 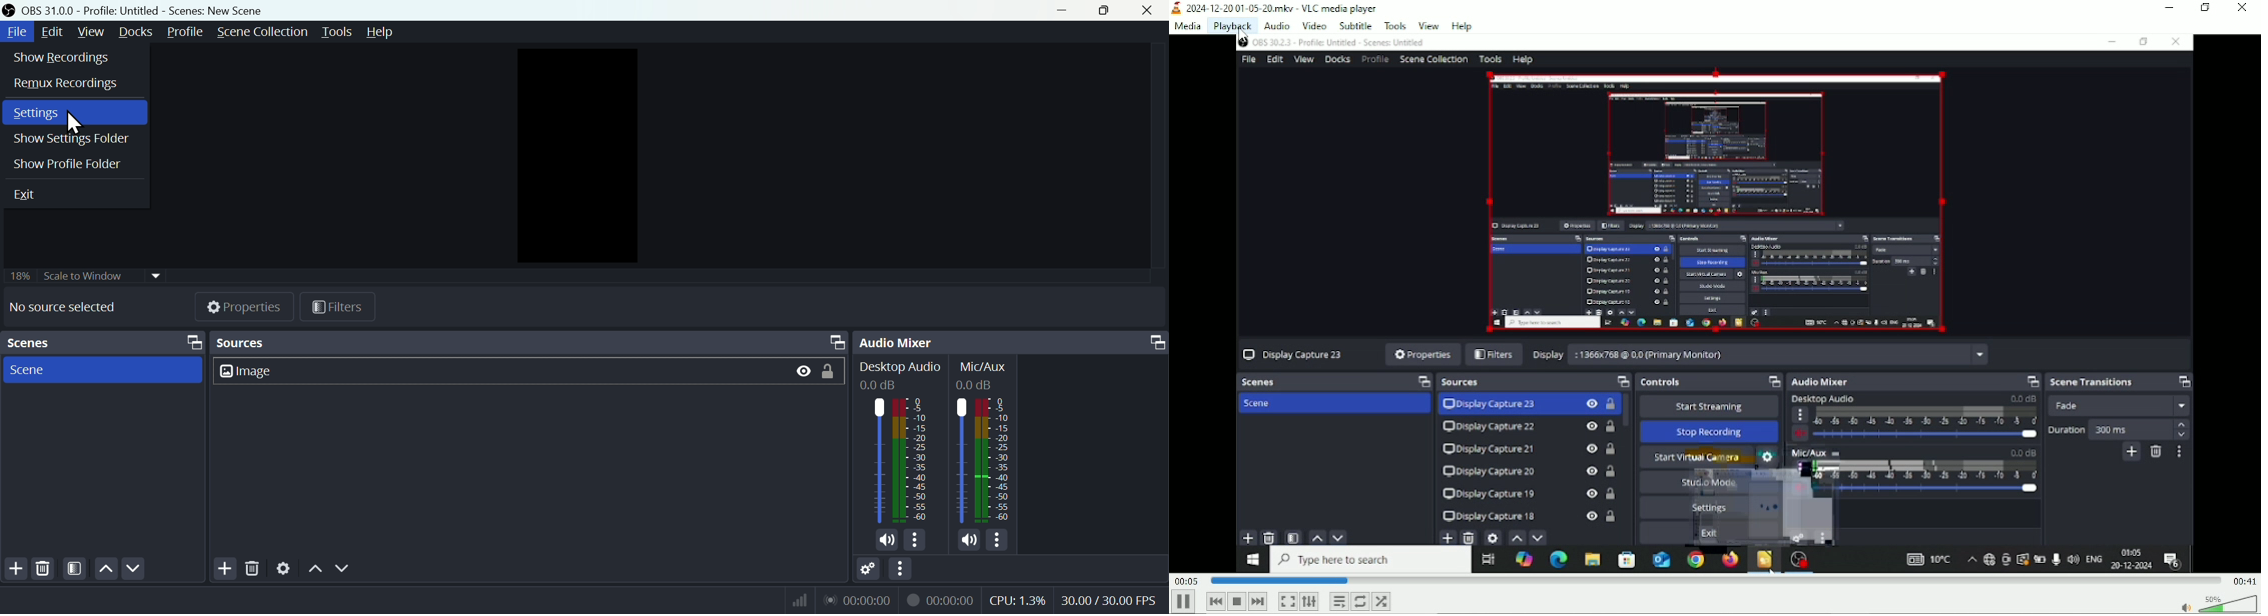 I want to click on Stop playback, so click(x=1236, y=601).